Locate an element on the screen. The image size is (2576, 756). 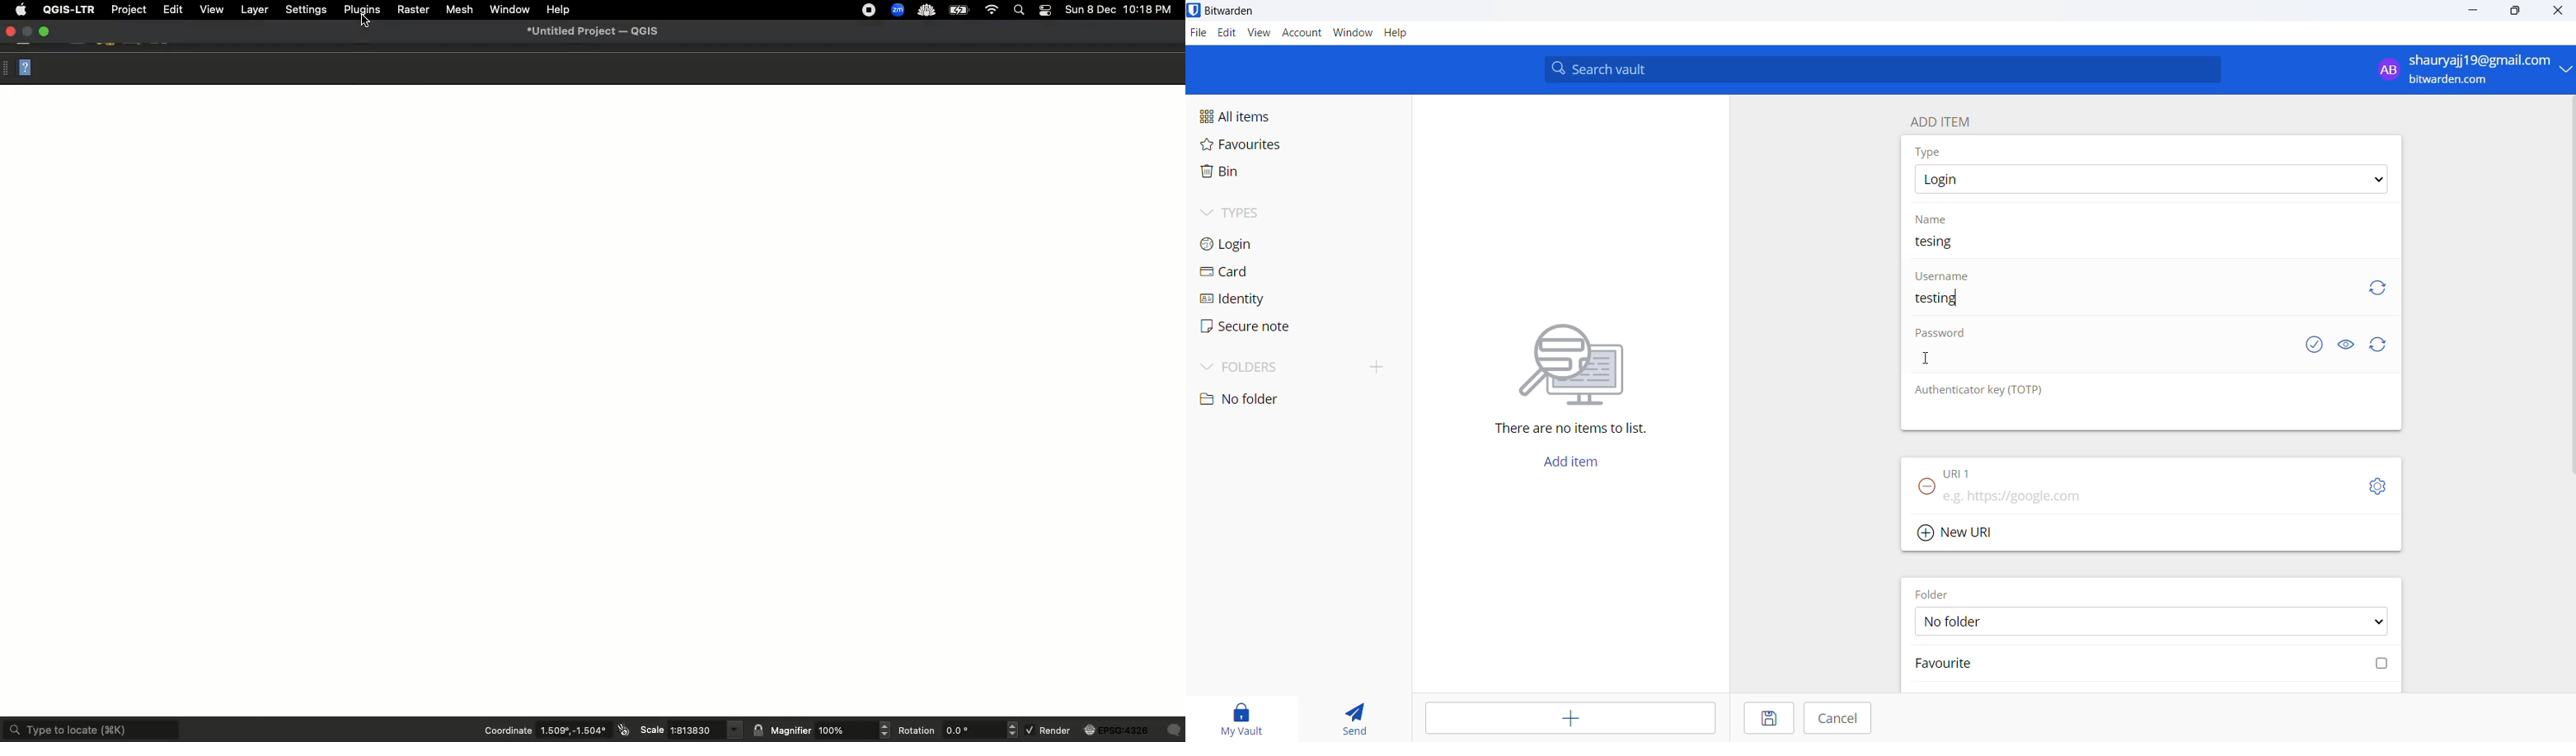
name heading is located at coordinates (1932, 220).